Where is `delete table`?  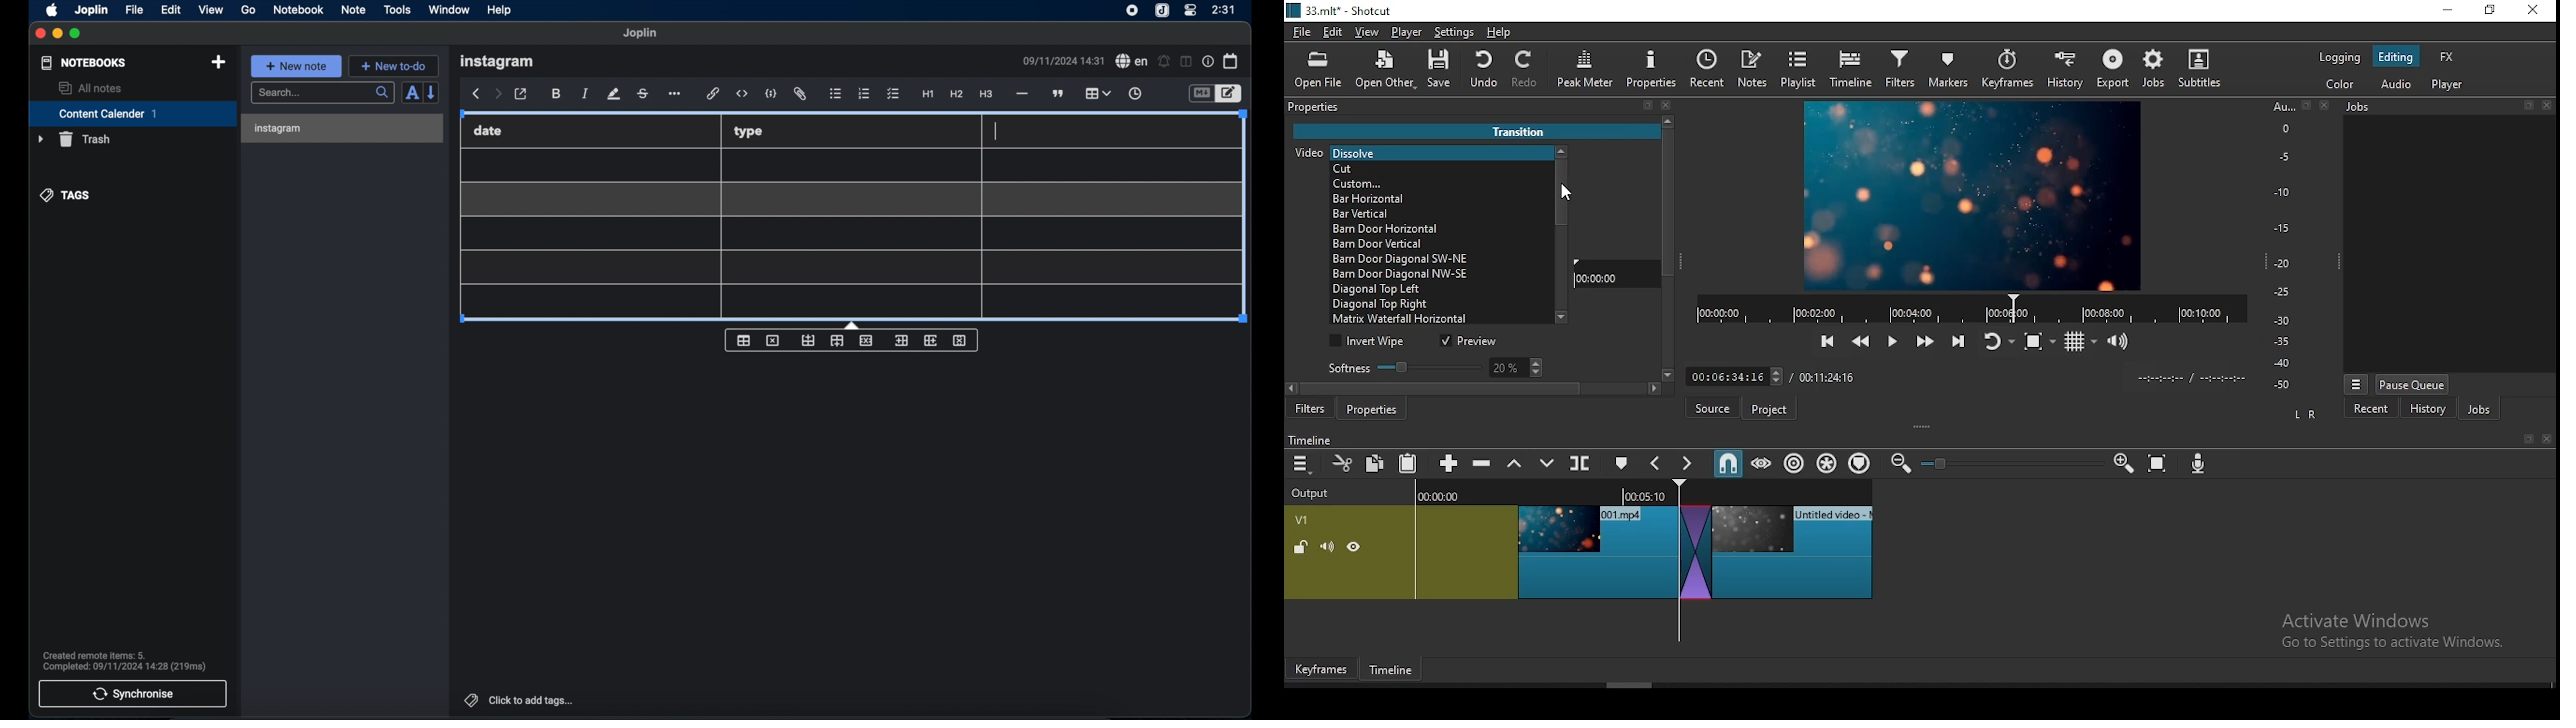
delete table is located at coordinates (773, 340).